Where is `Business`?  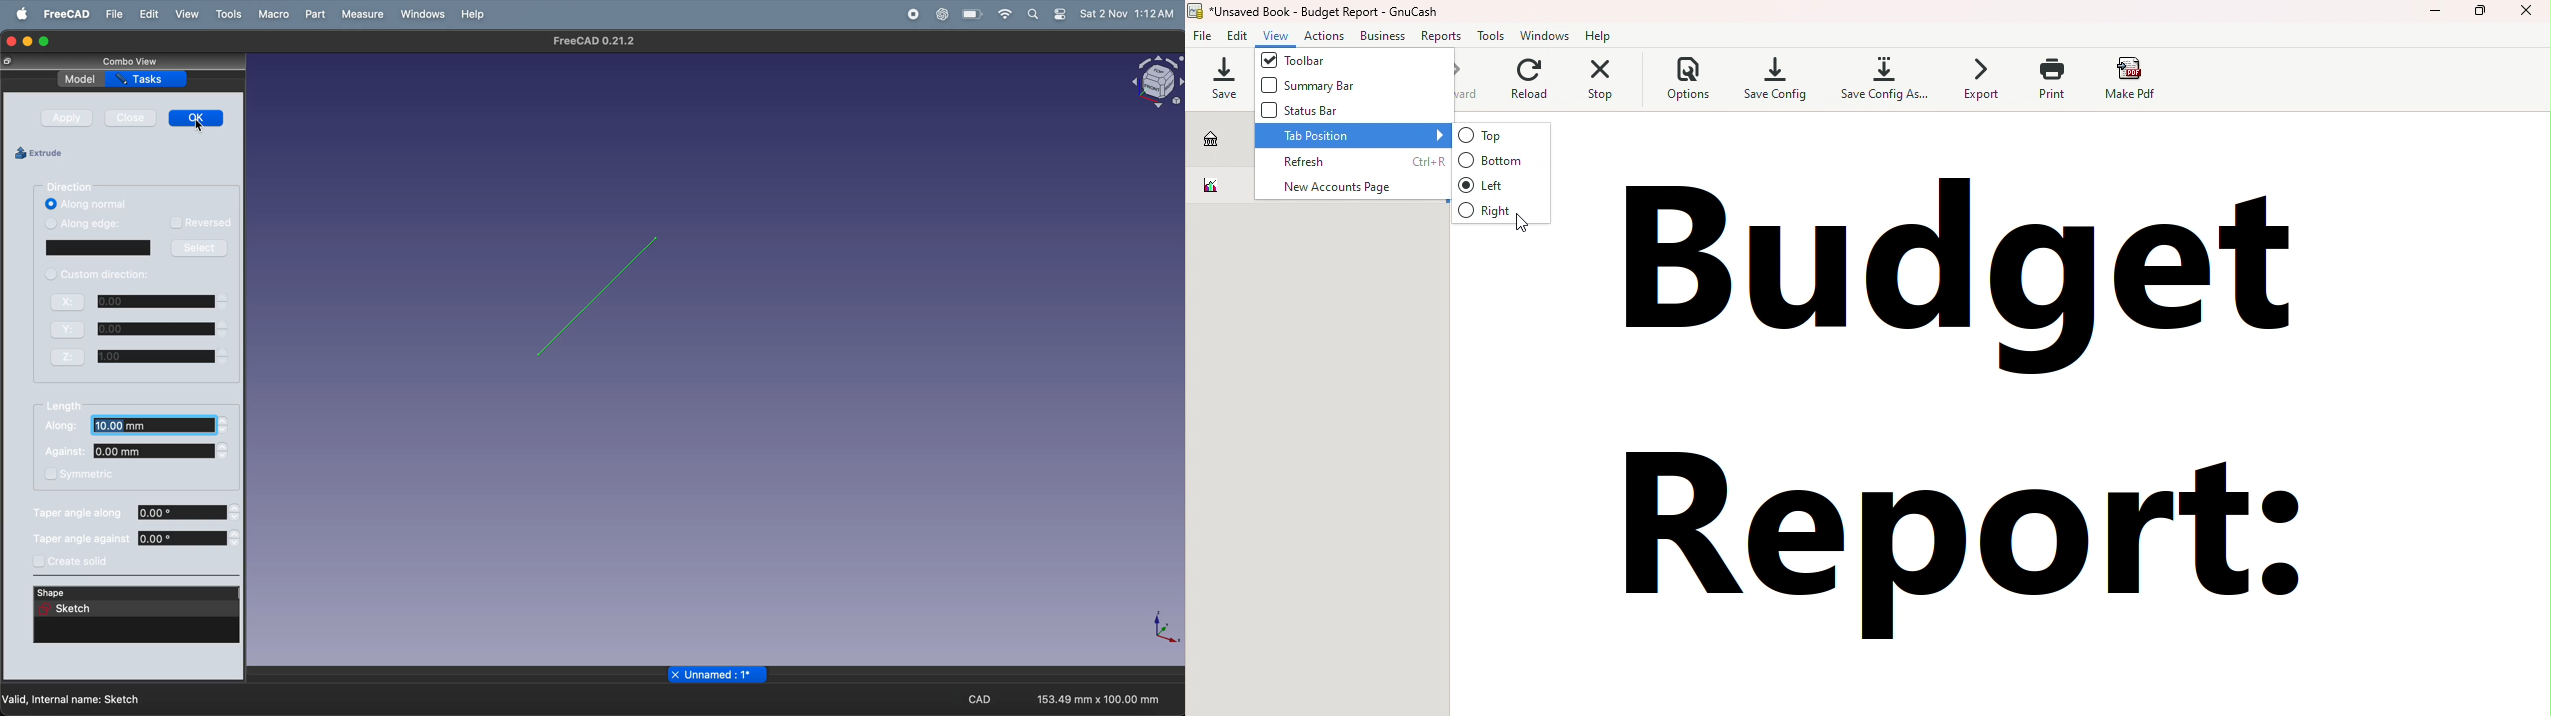 Business is located at coordinates (1382, 37).